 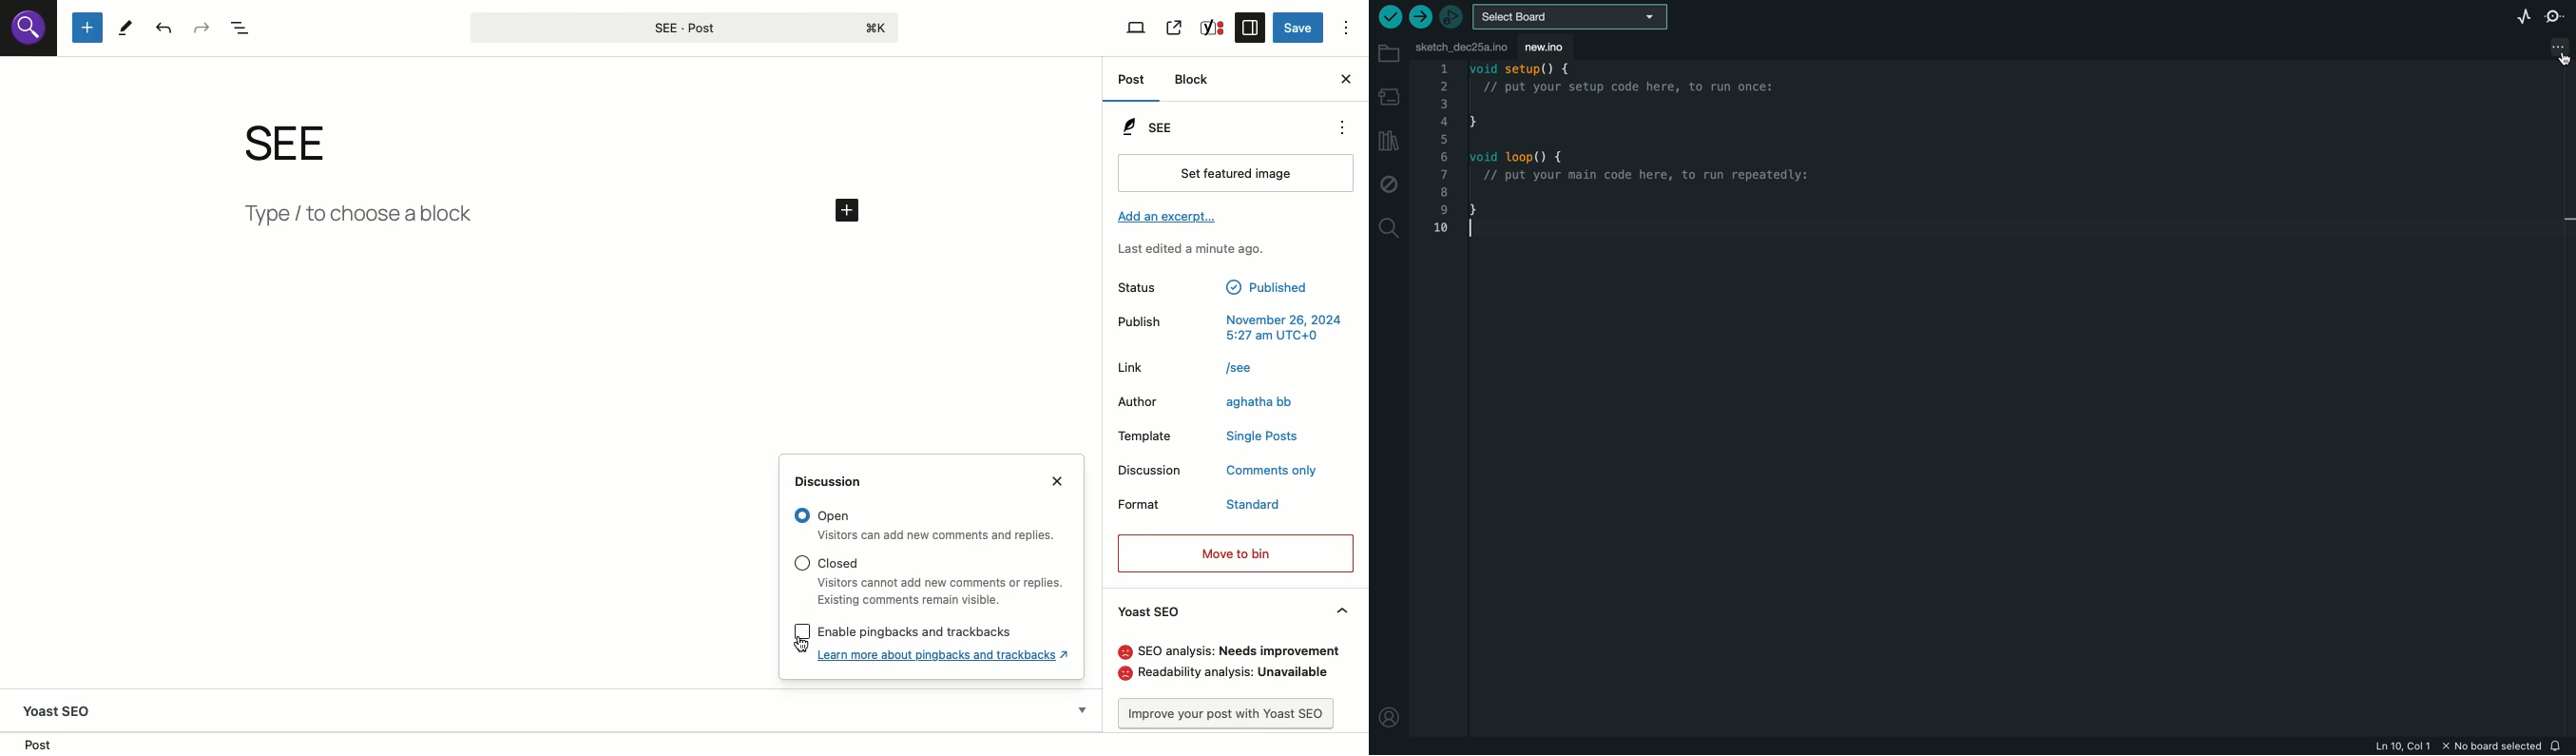 What do you see at coordinates (1201, 250) in the screenshot?
I see `Last edited a minute ago` at bounding box center [1201, 250].